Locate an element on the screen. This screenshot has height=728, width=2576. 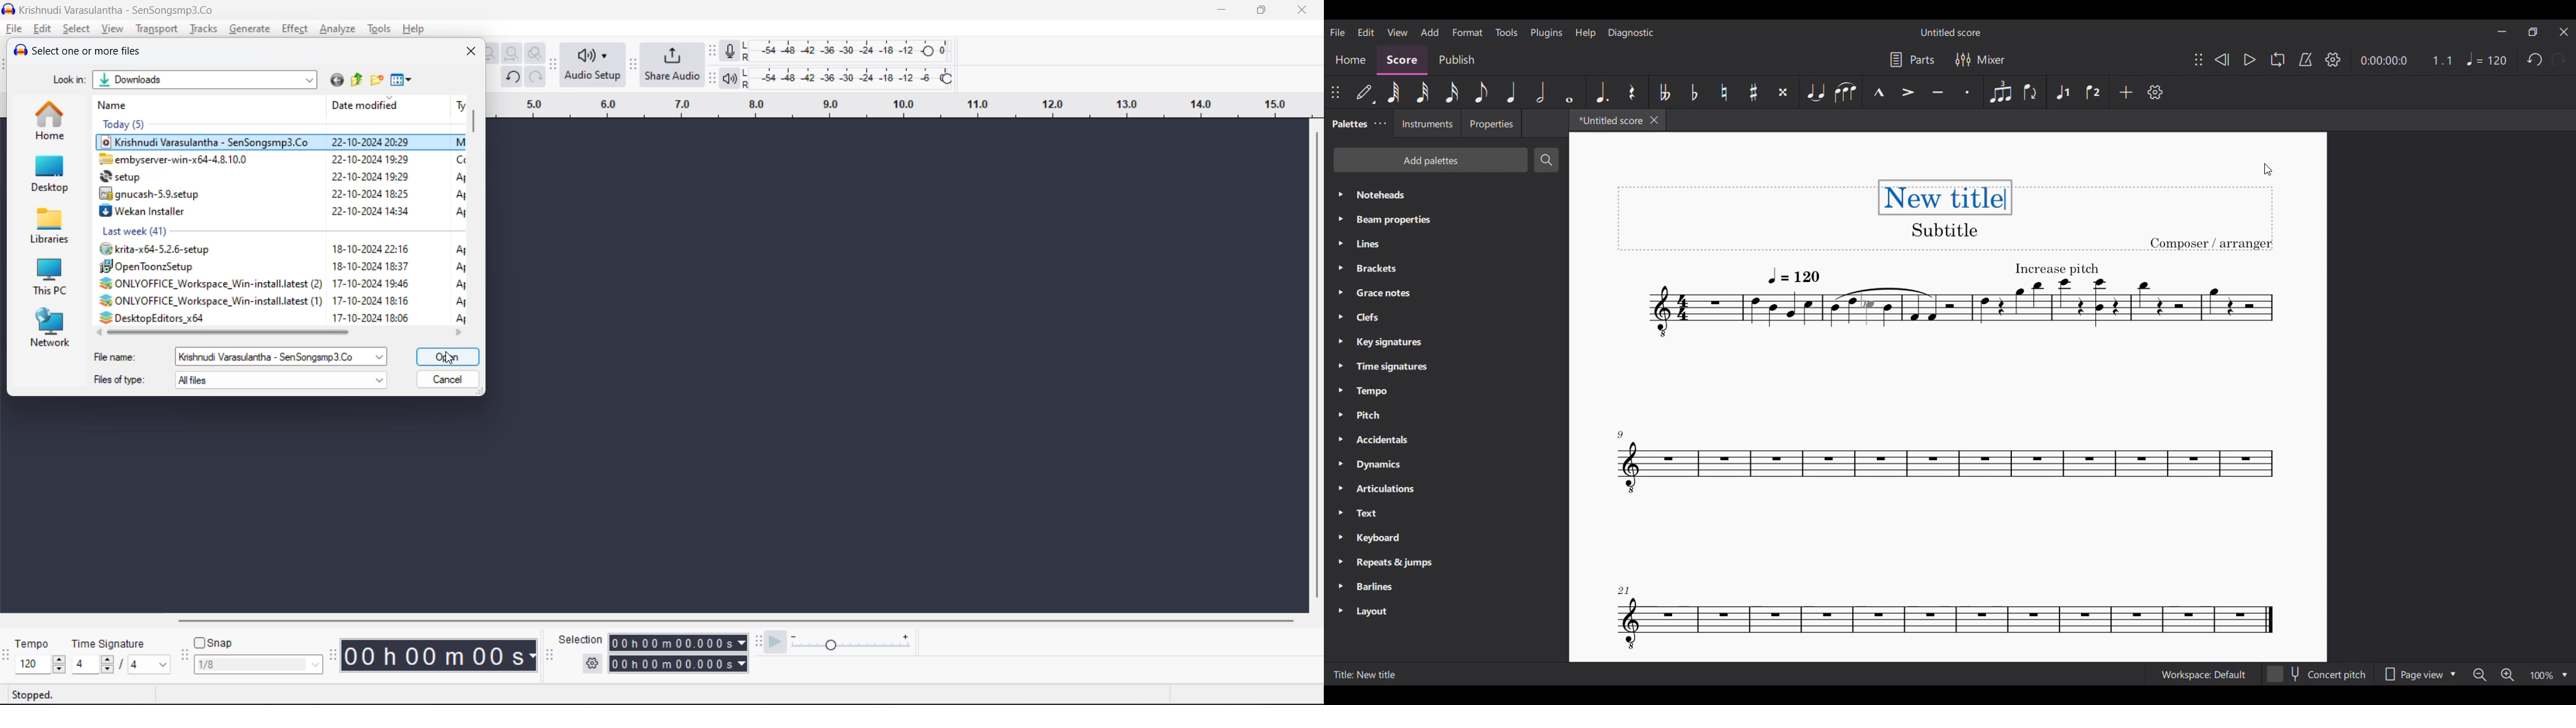
Settings is located at coordinates (2333, 59).